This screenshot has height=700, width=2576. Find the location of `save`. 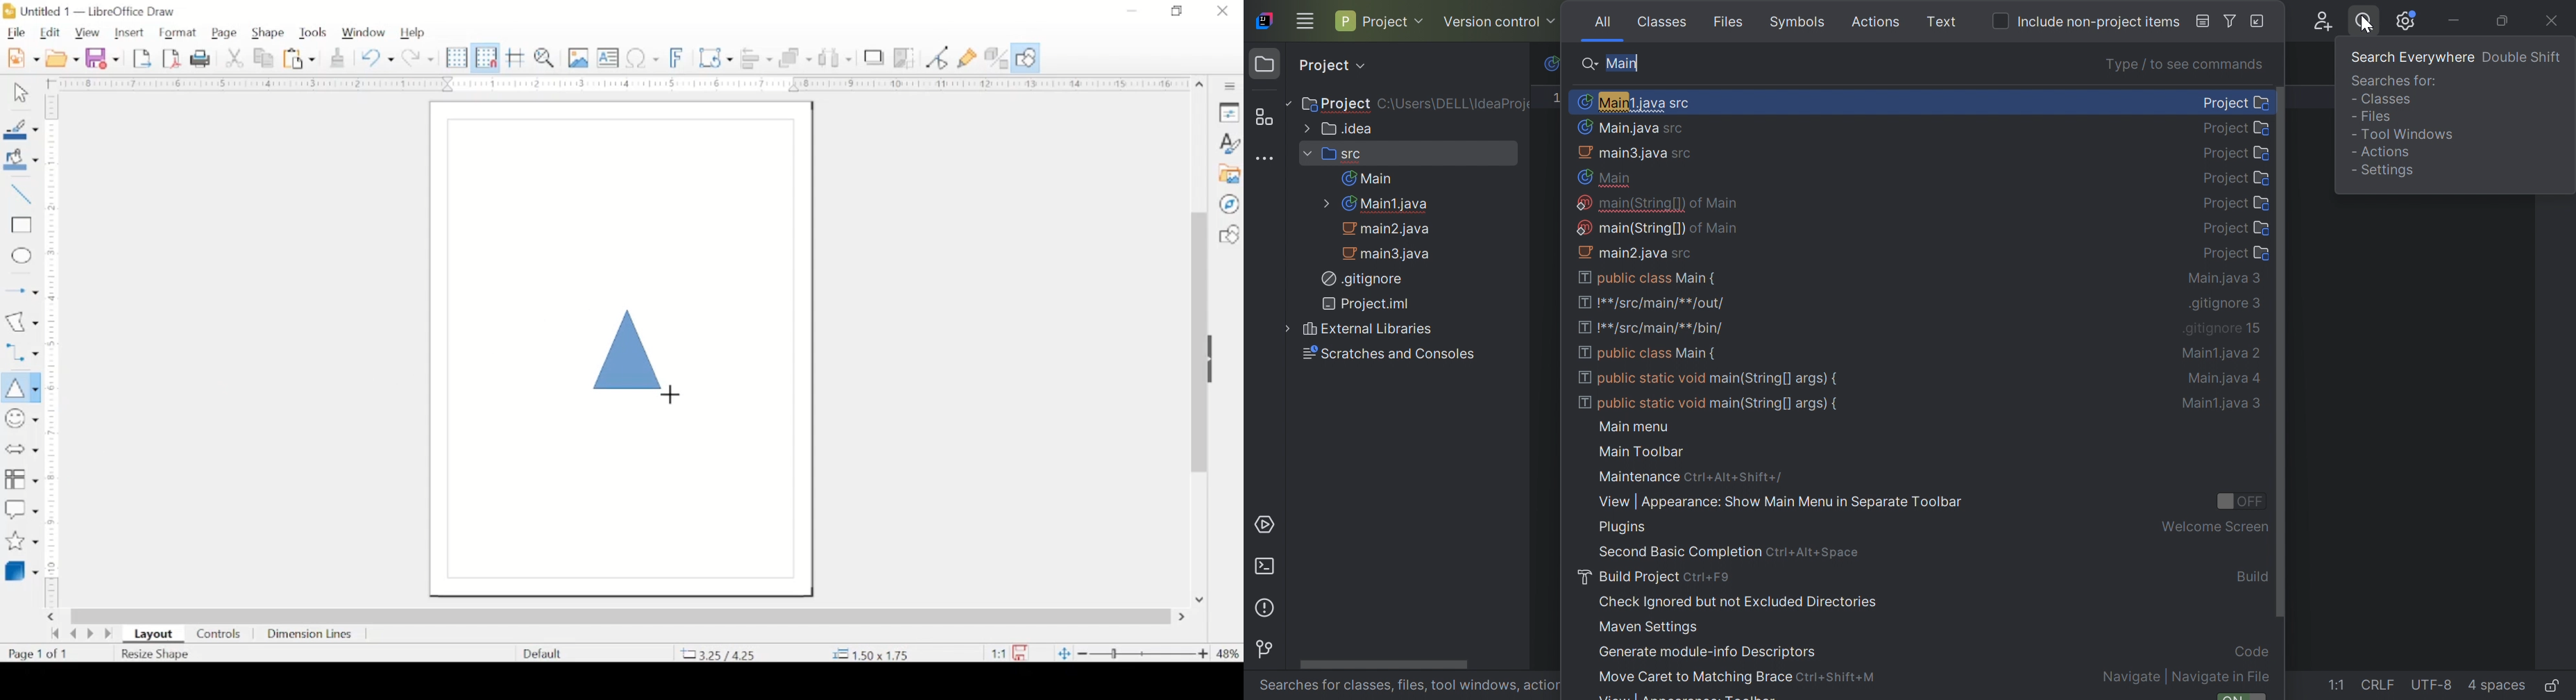

save is located at coordinates (103, 57).